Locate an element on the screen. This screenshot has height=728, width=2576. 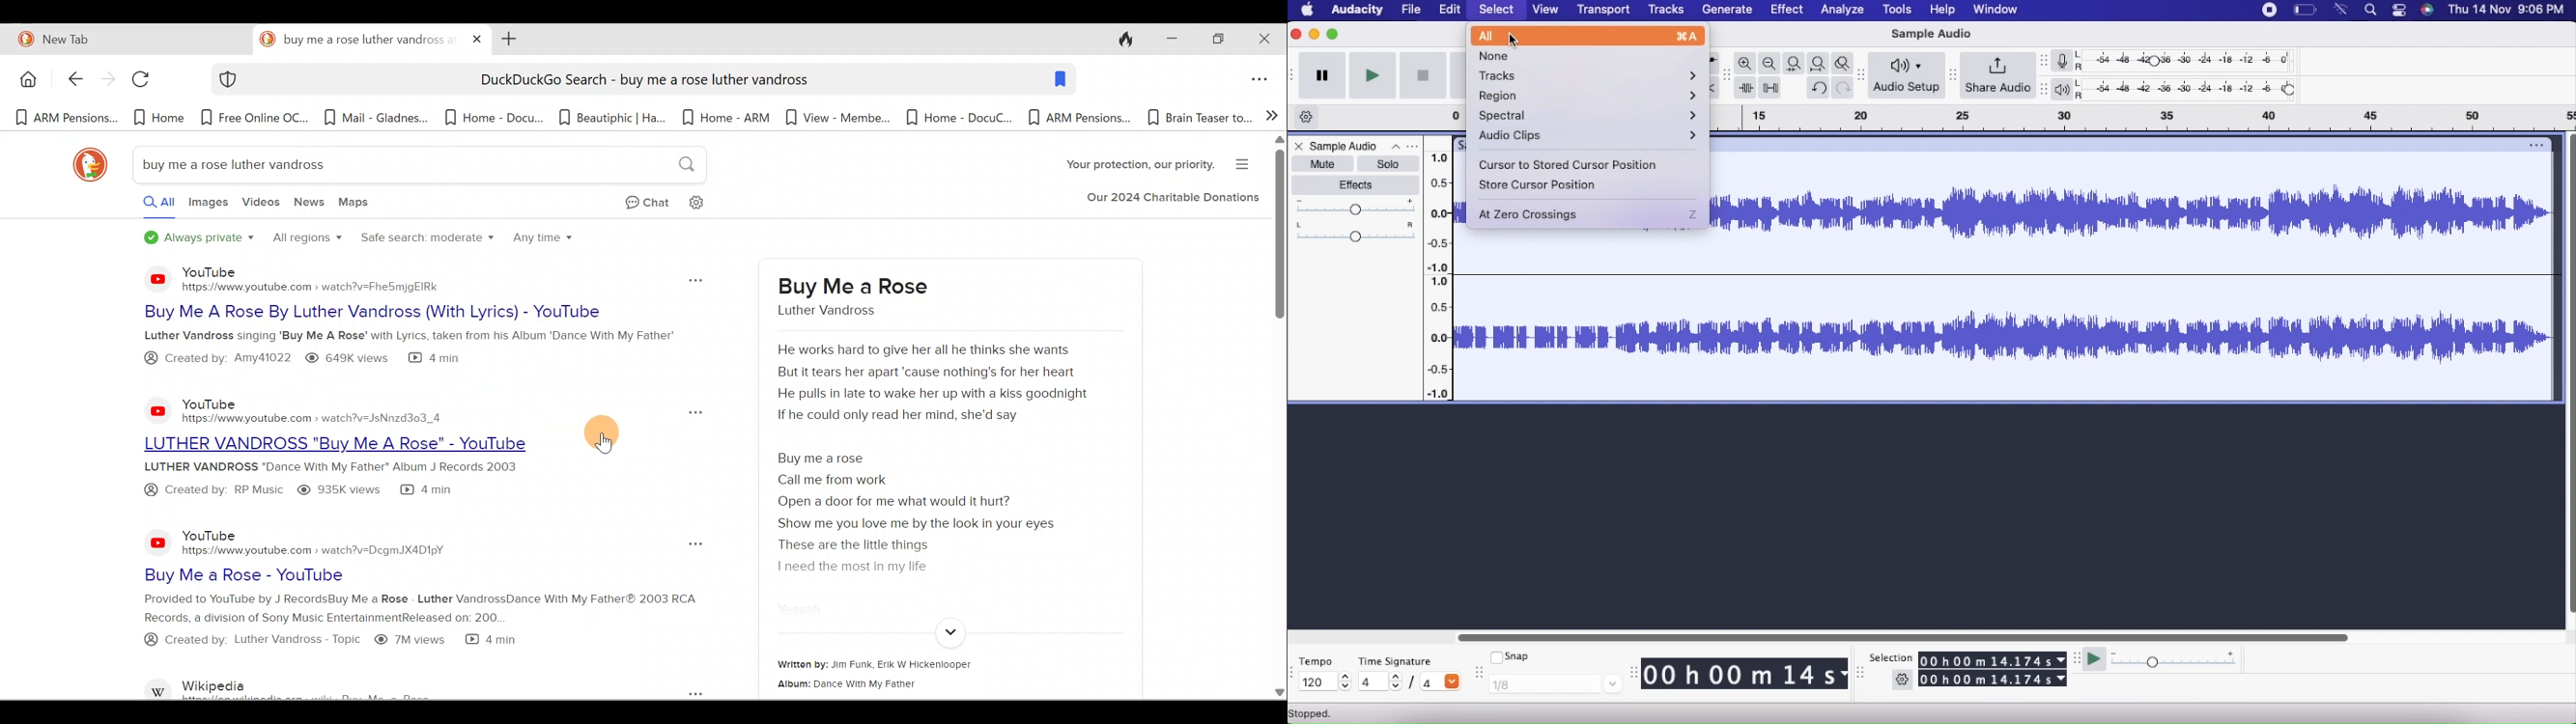
Battery level is located at coordinates (2307, 10).